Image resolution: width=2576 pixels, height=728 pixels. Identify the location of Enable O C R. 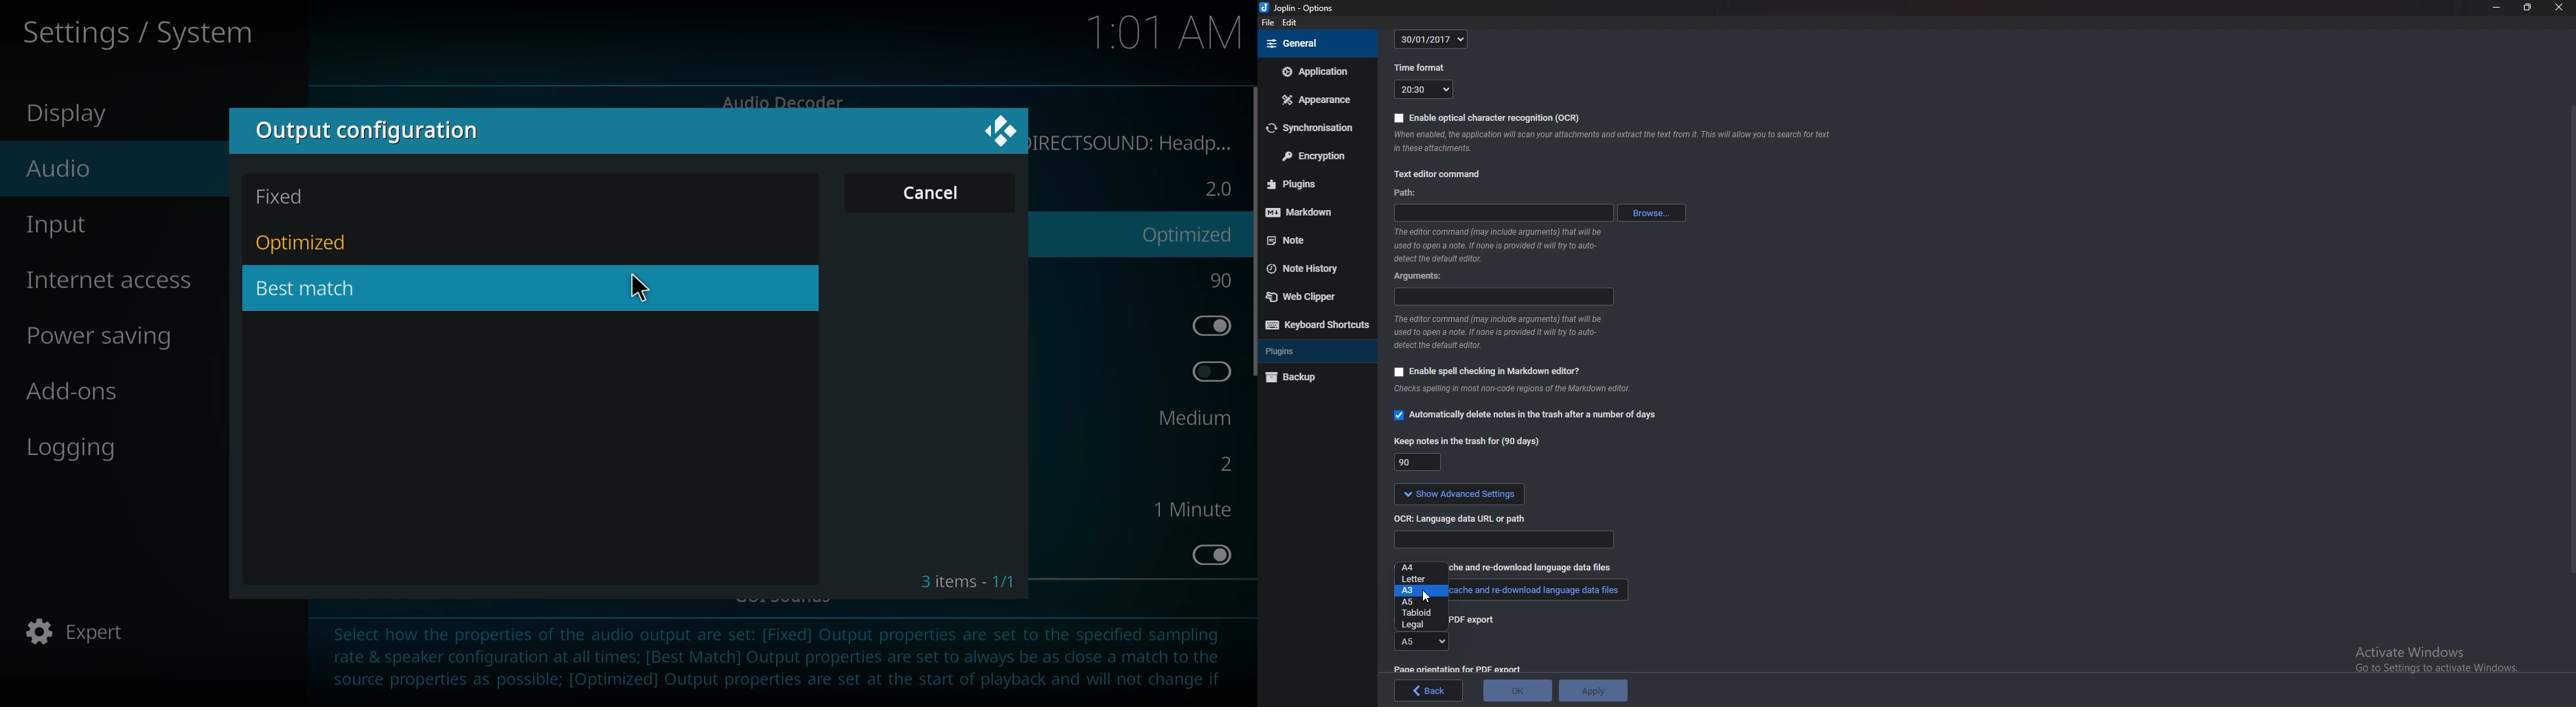
(1485, 119).